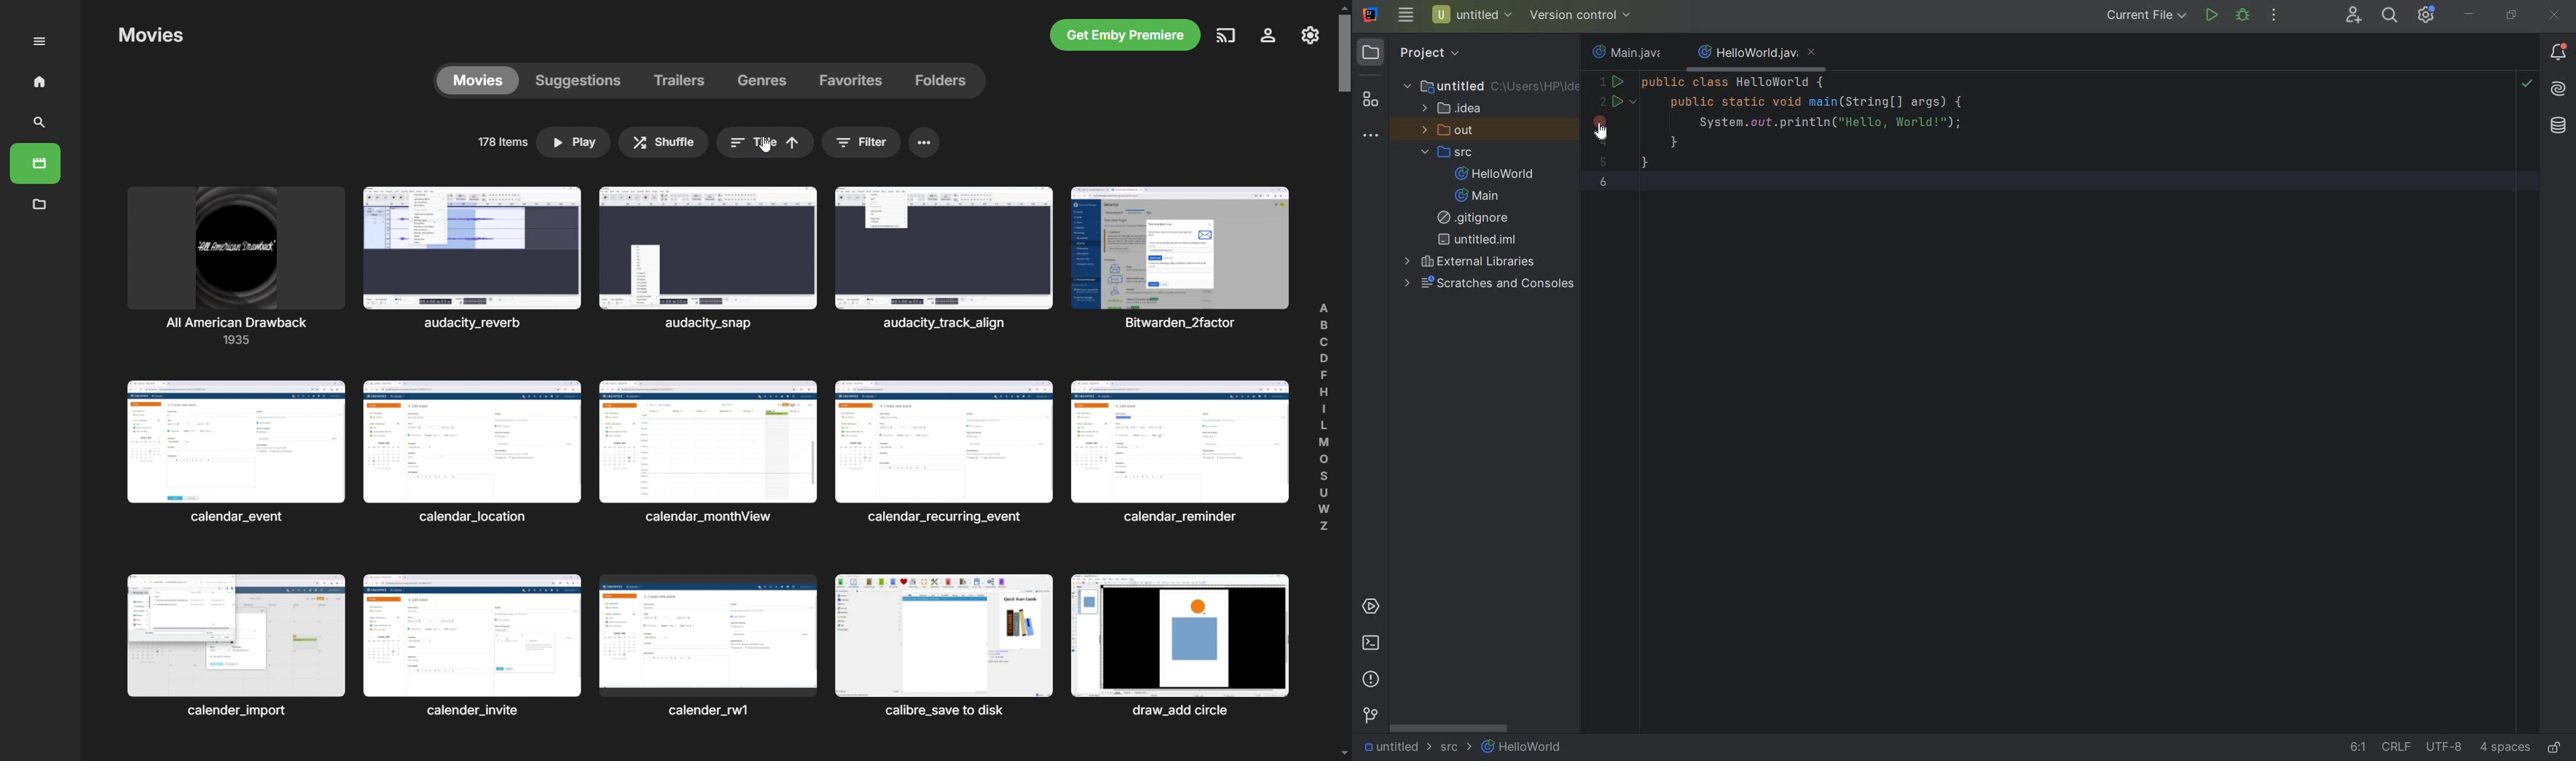  I want to click on , so click(1180, 453).